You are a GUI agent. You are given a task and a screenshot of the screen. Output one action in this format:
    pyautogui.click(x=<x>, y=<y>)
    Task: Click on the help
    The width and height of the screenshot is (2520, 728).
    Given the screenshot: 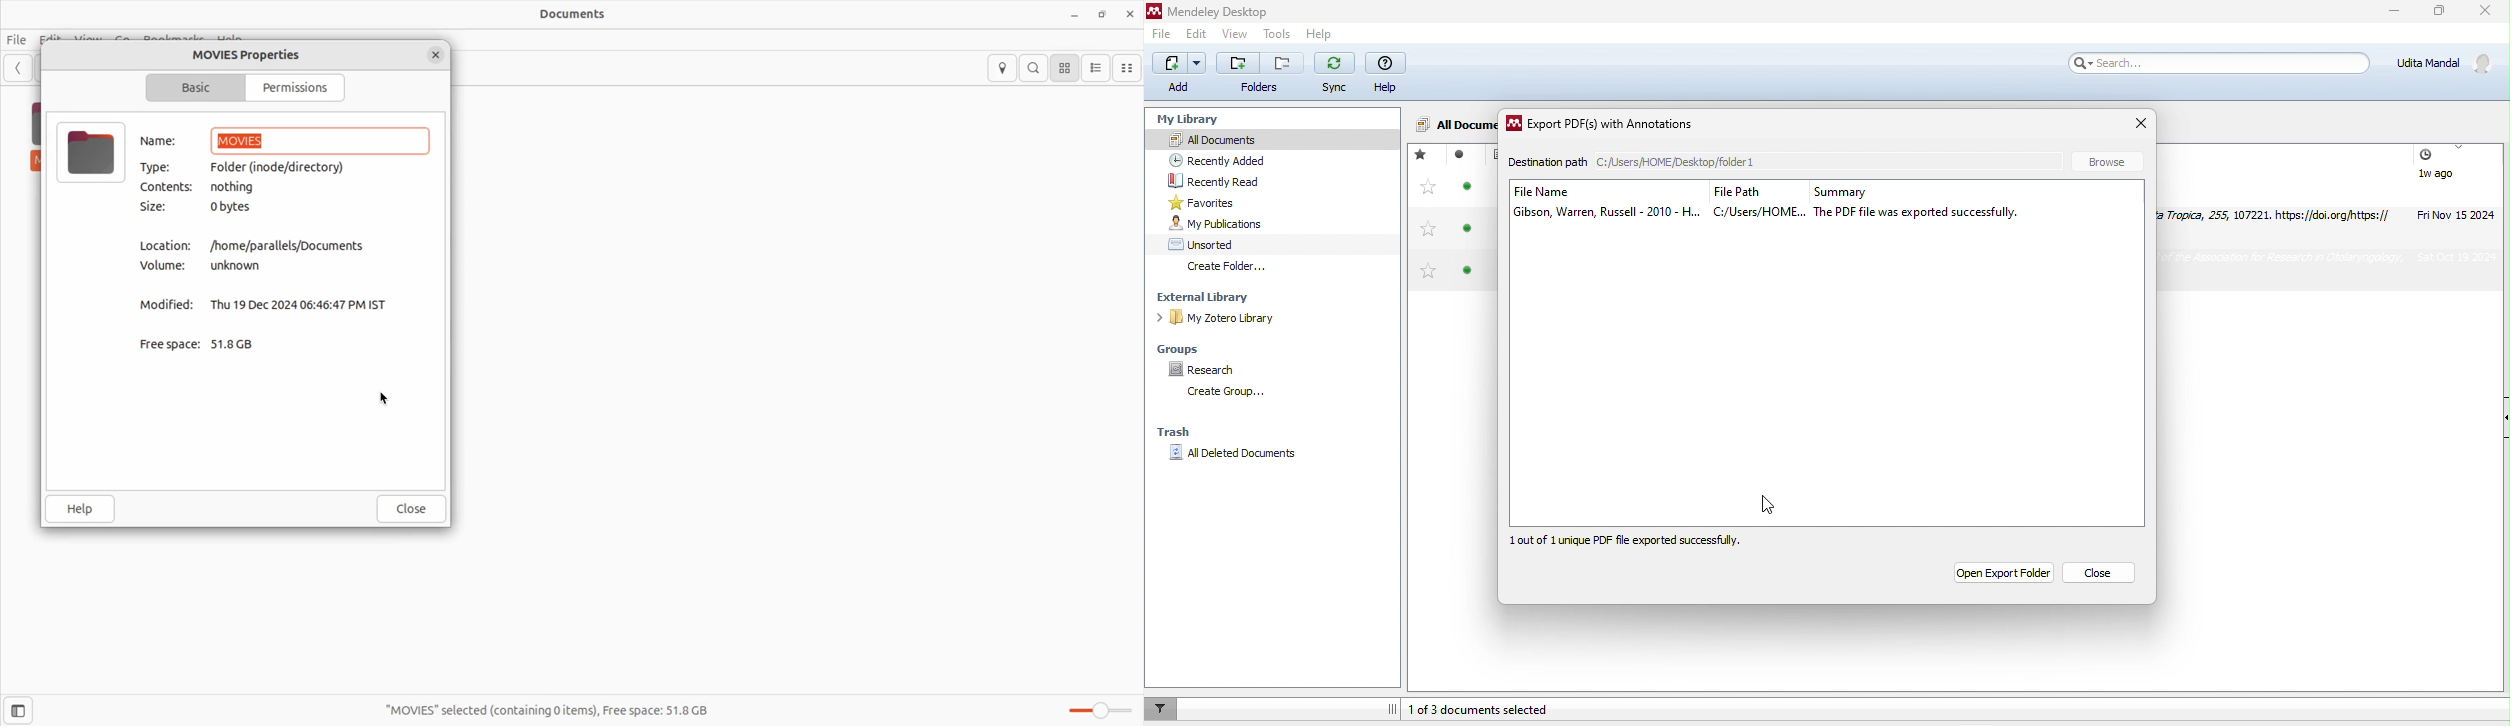 What is the action you would take?
    pyautogui.click(x=1320, y=32)
    